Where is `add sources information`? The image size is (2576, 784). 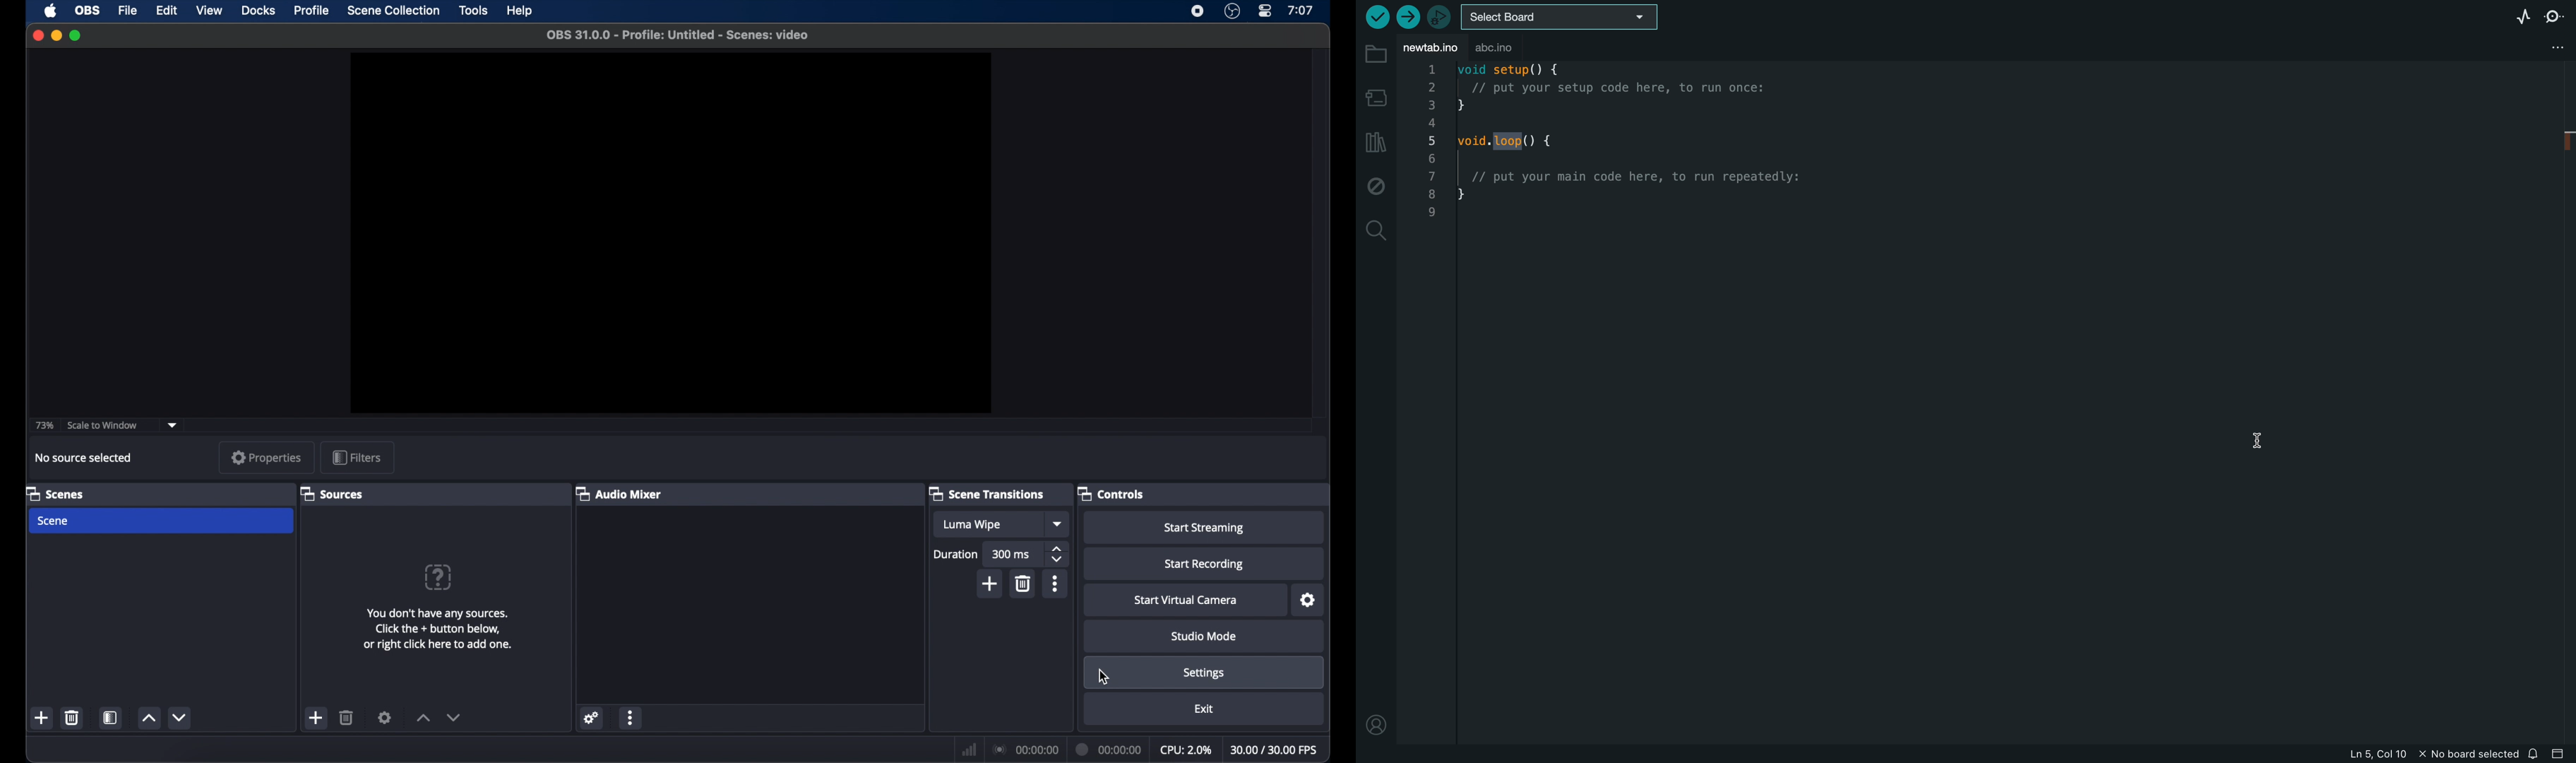 add sources information is located at coordinates (438, 629).